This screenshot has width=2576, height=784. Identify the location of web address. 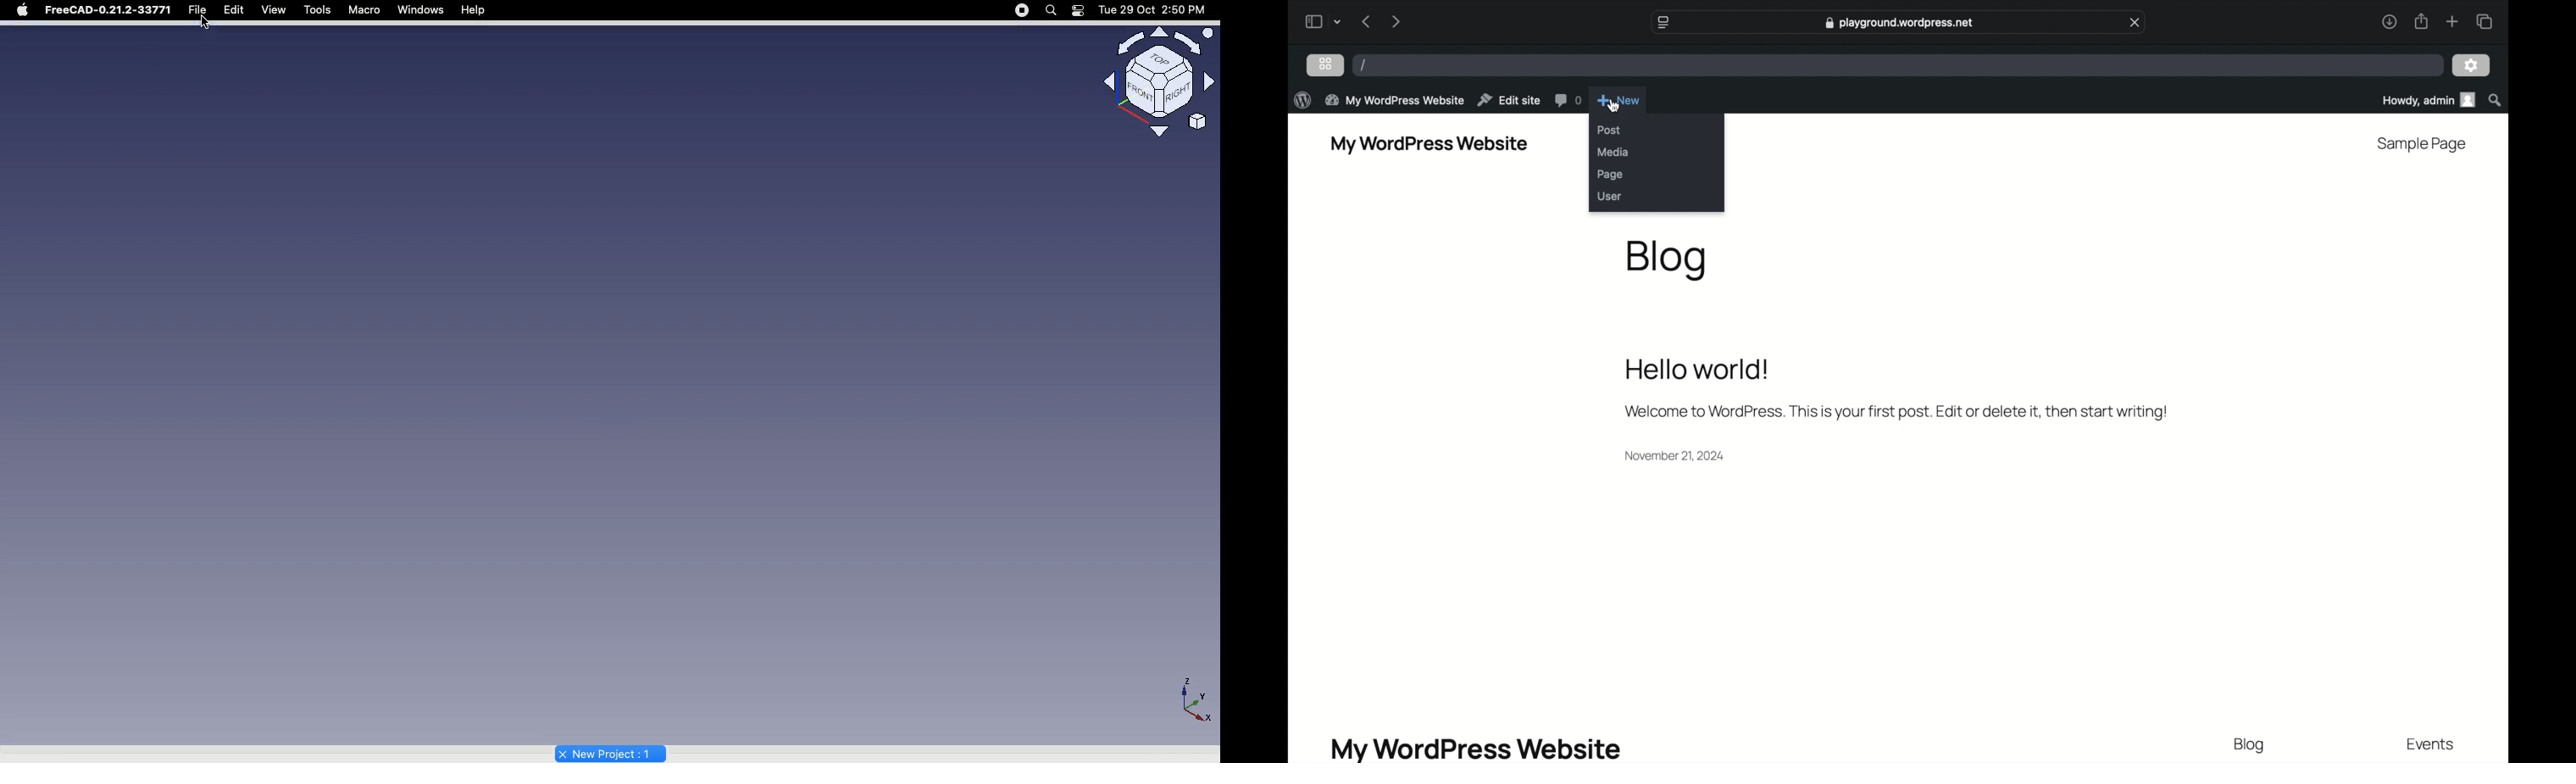
(1899, 21).